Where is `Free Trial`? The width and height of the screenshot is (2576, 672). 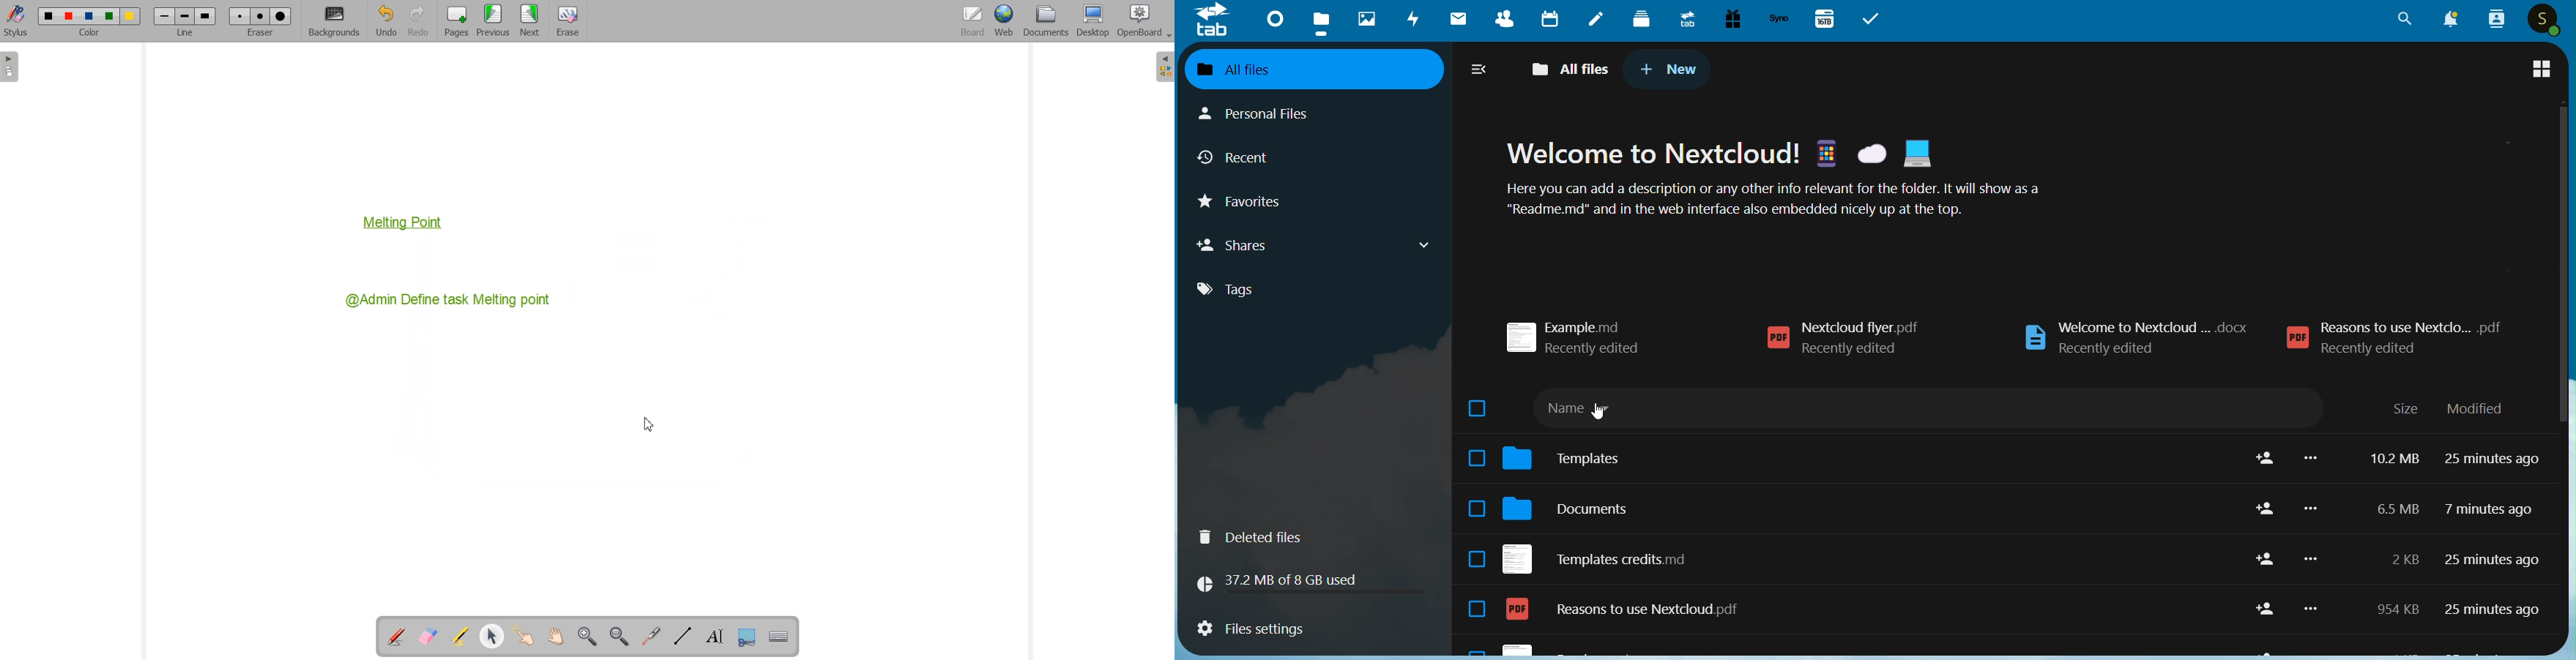
Free Trial is located at coordinates (1733, 18).